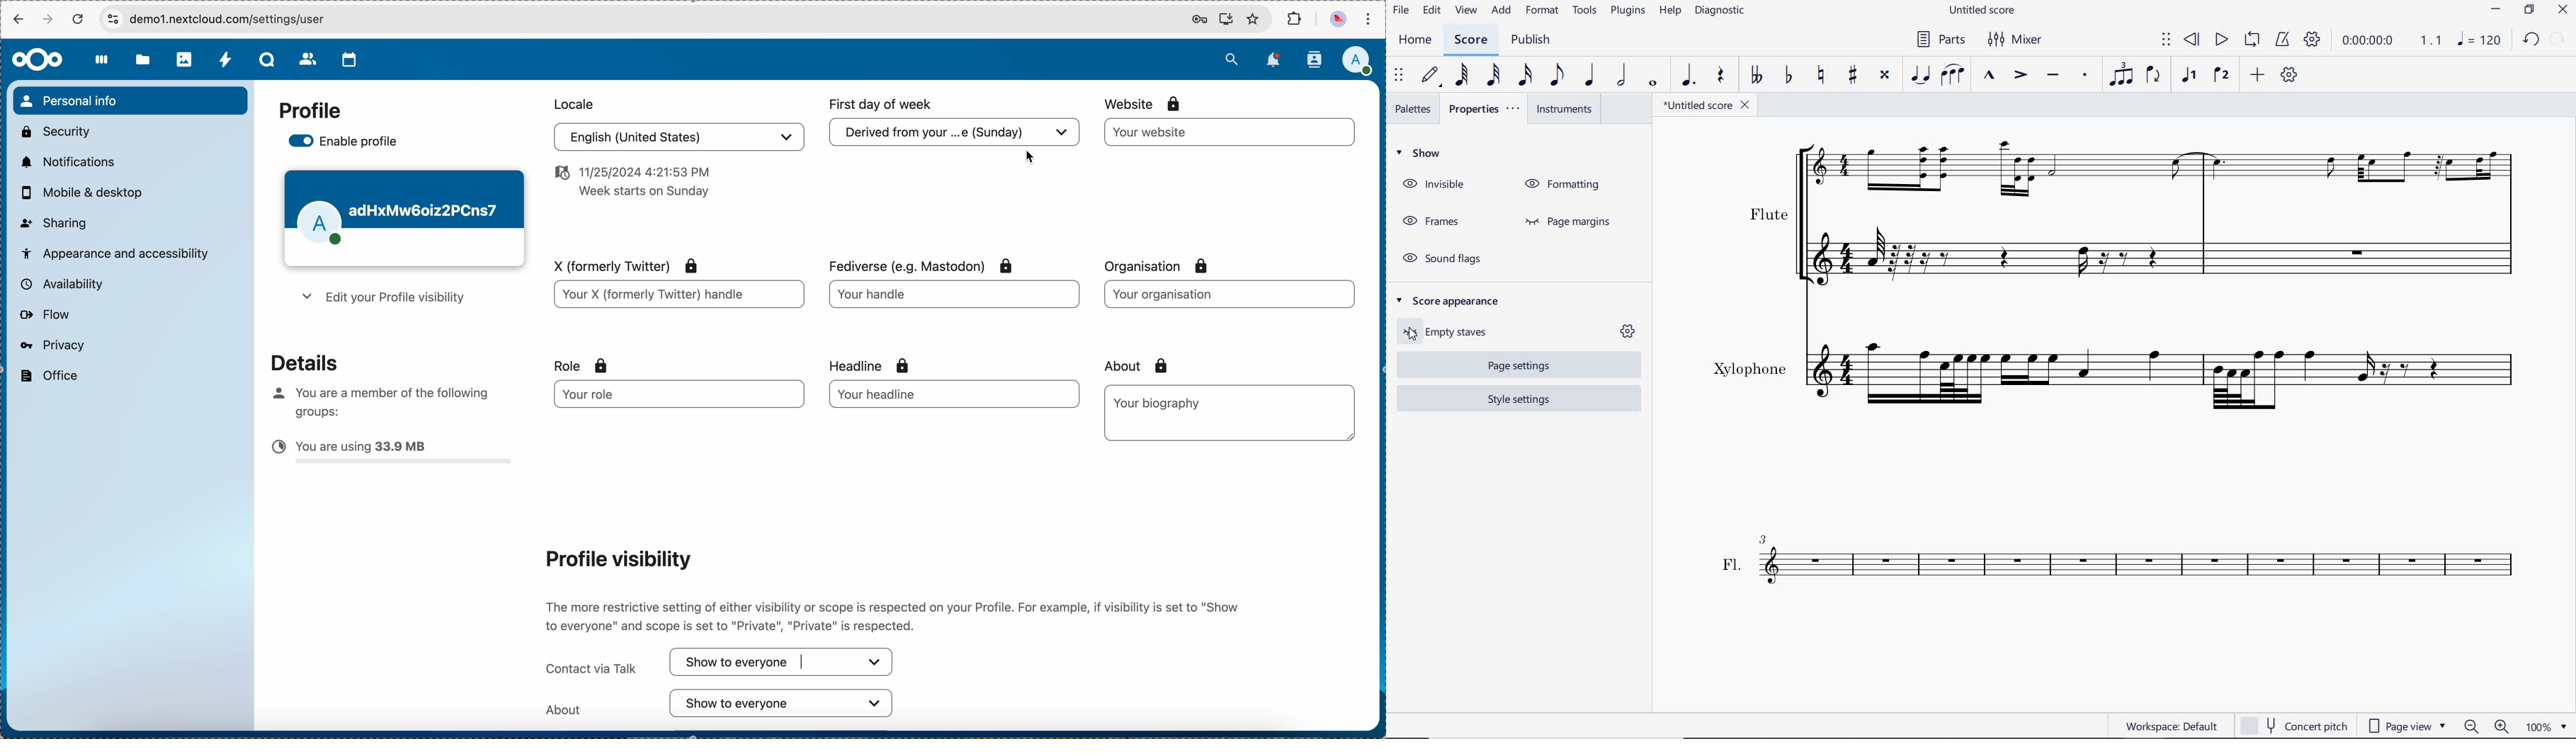 This screenshot has width=2576, height=756. What do you see at coordinates (1564, 110) in the screenshot?
I see `INSTRUMENTS` at bounding box center [1564, 110].